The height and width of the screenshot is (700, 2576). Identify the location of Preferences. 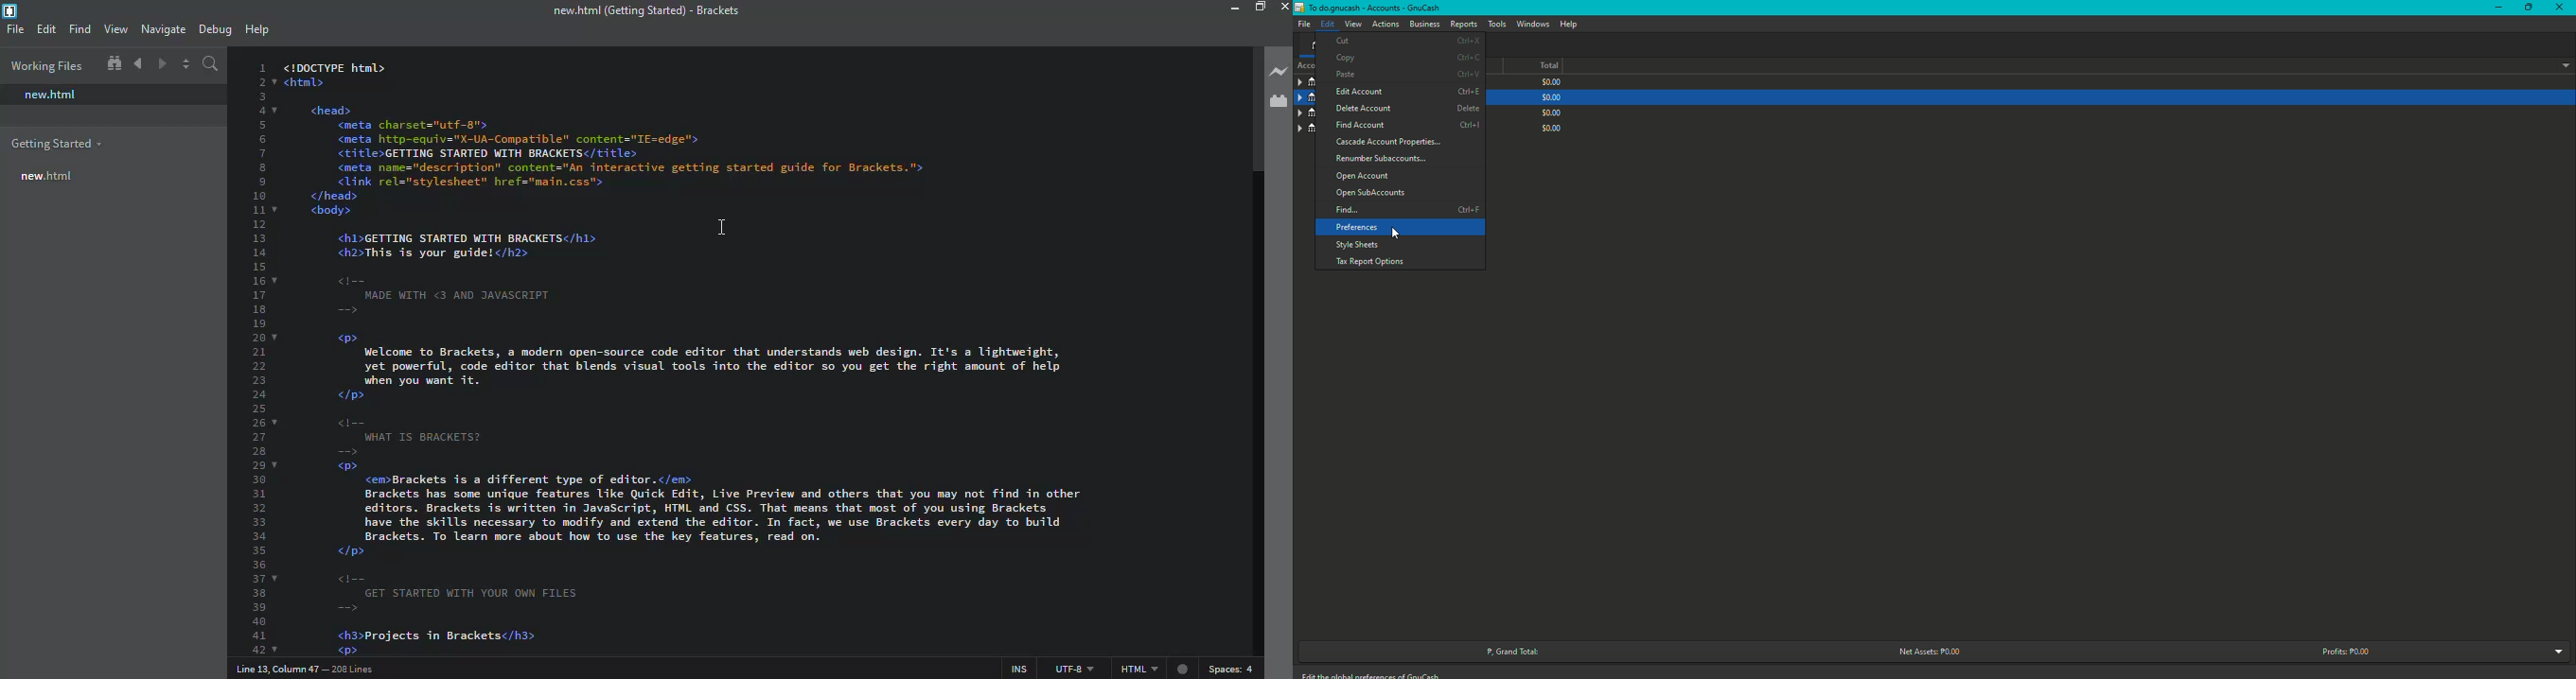
(1358, 228).